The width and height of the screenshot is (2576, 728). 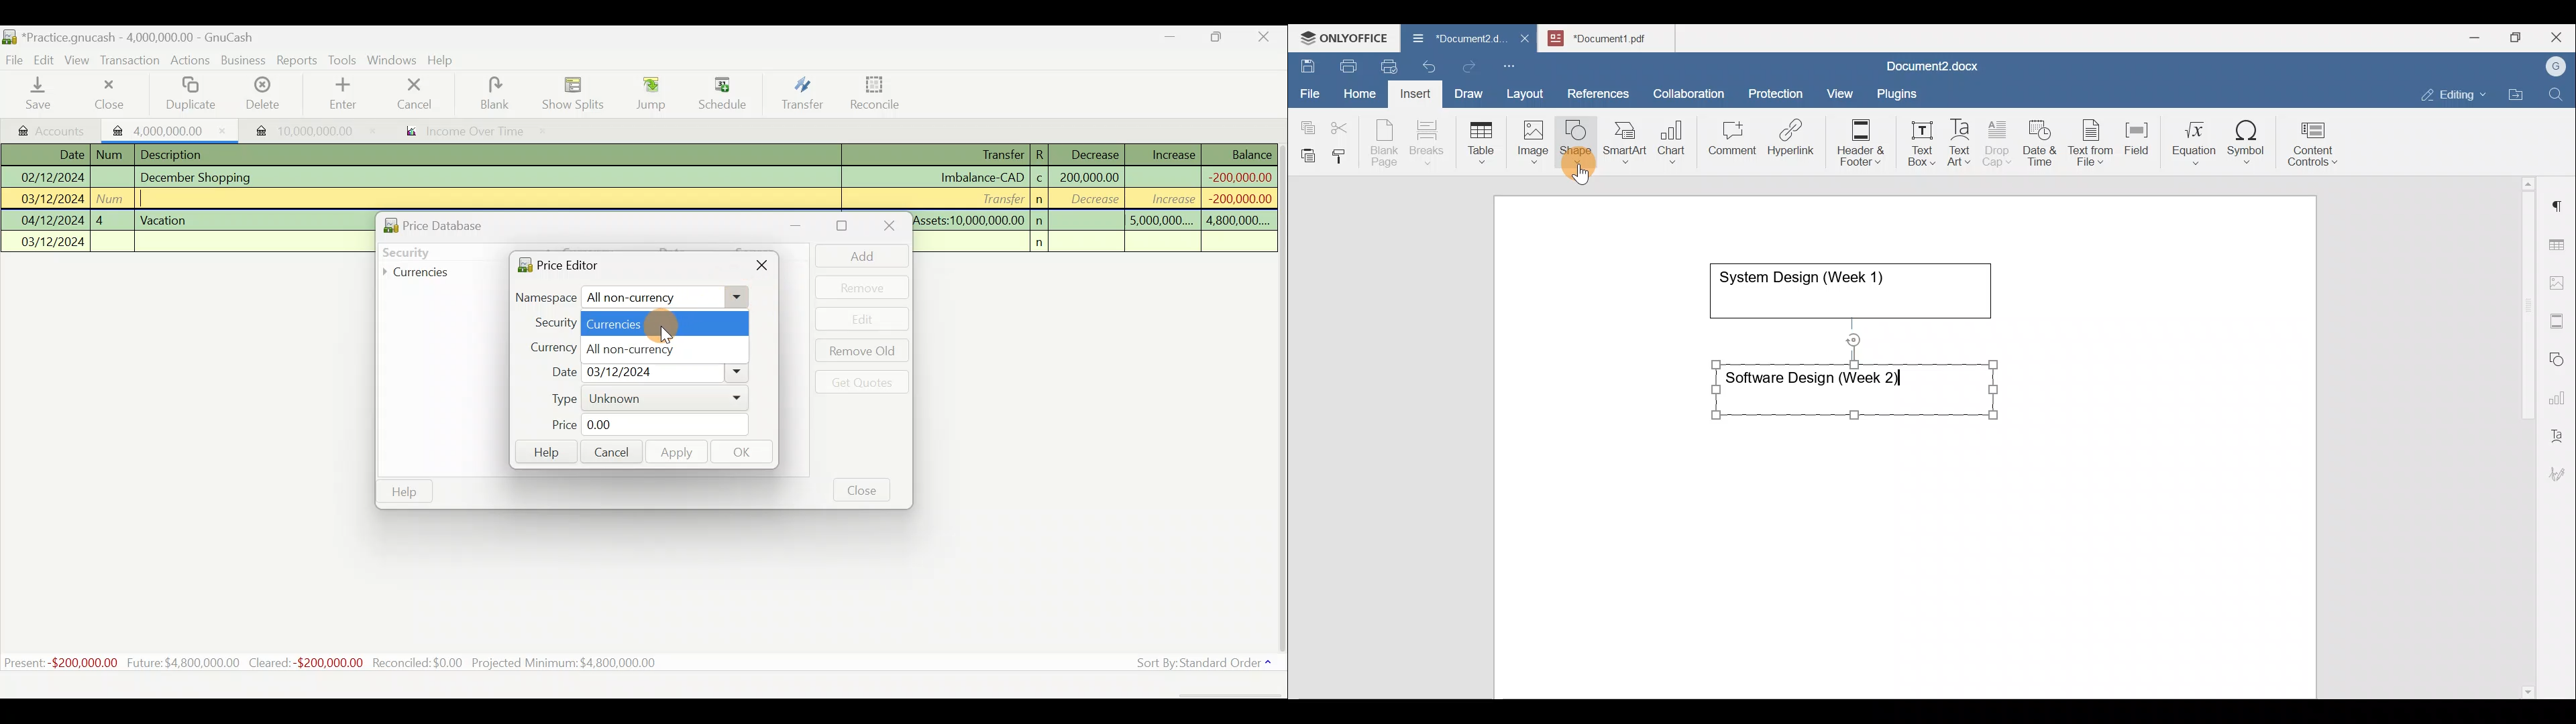 What do you see at coordinates (433, 251) in the screenshot?
I see `Security` at bounding box center [433, 251].